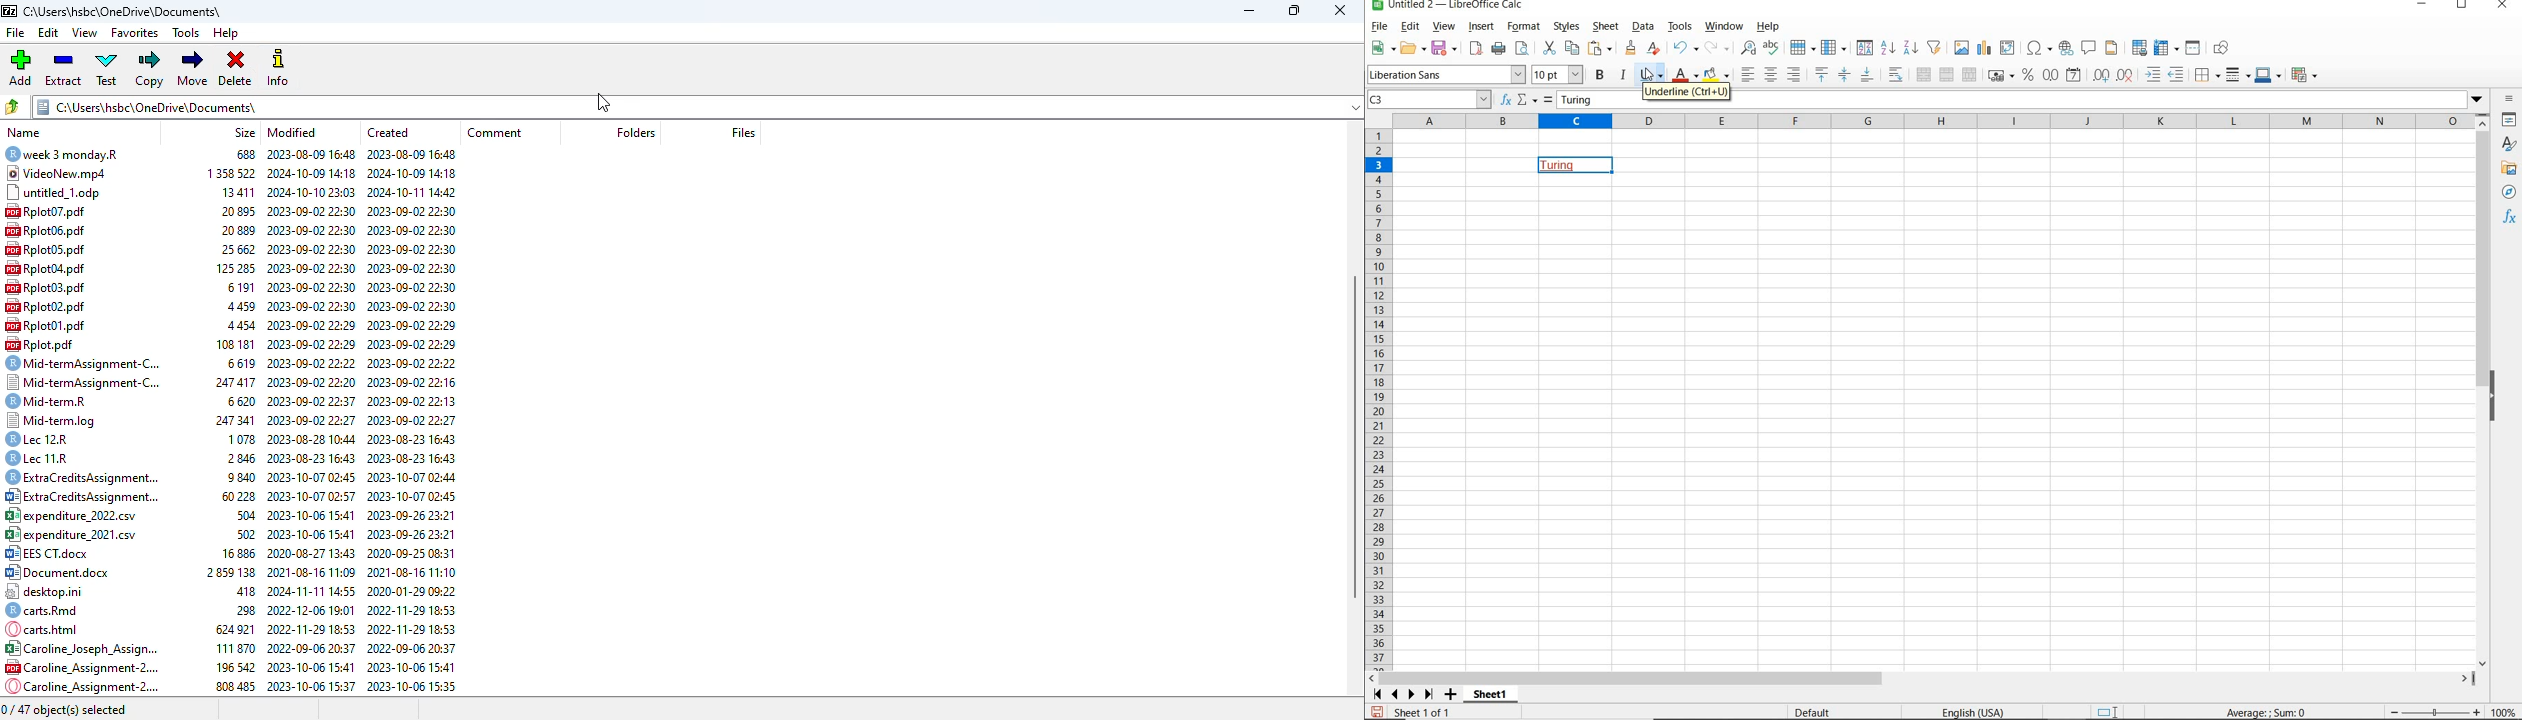 The width and height of the screenshot is (2548, 728). I want to click on 2020-09-25 08:31, so click(412, 554).